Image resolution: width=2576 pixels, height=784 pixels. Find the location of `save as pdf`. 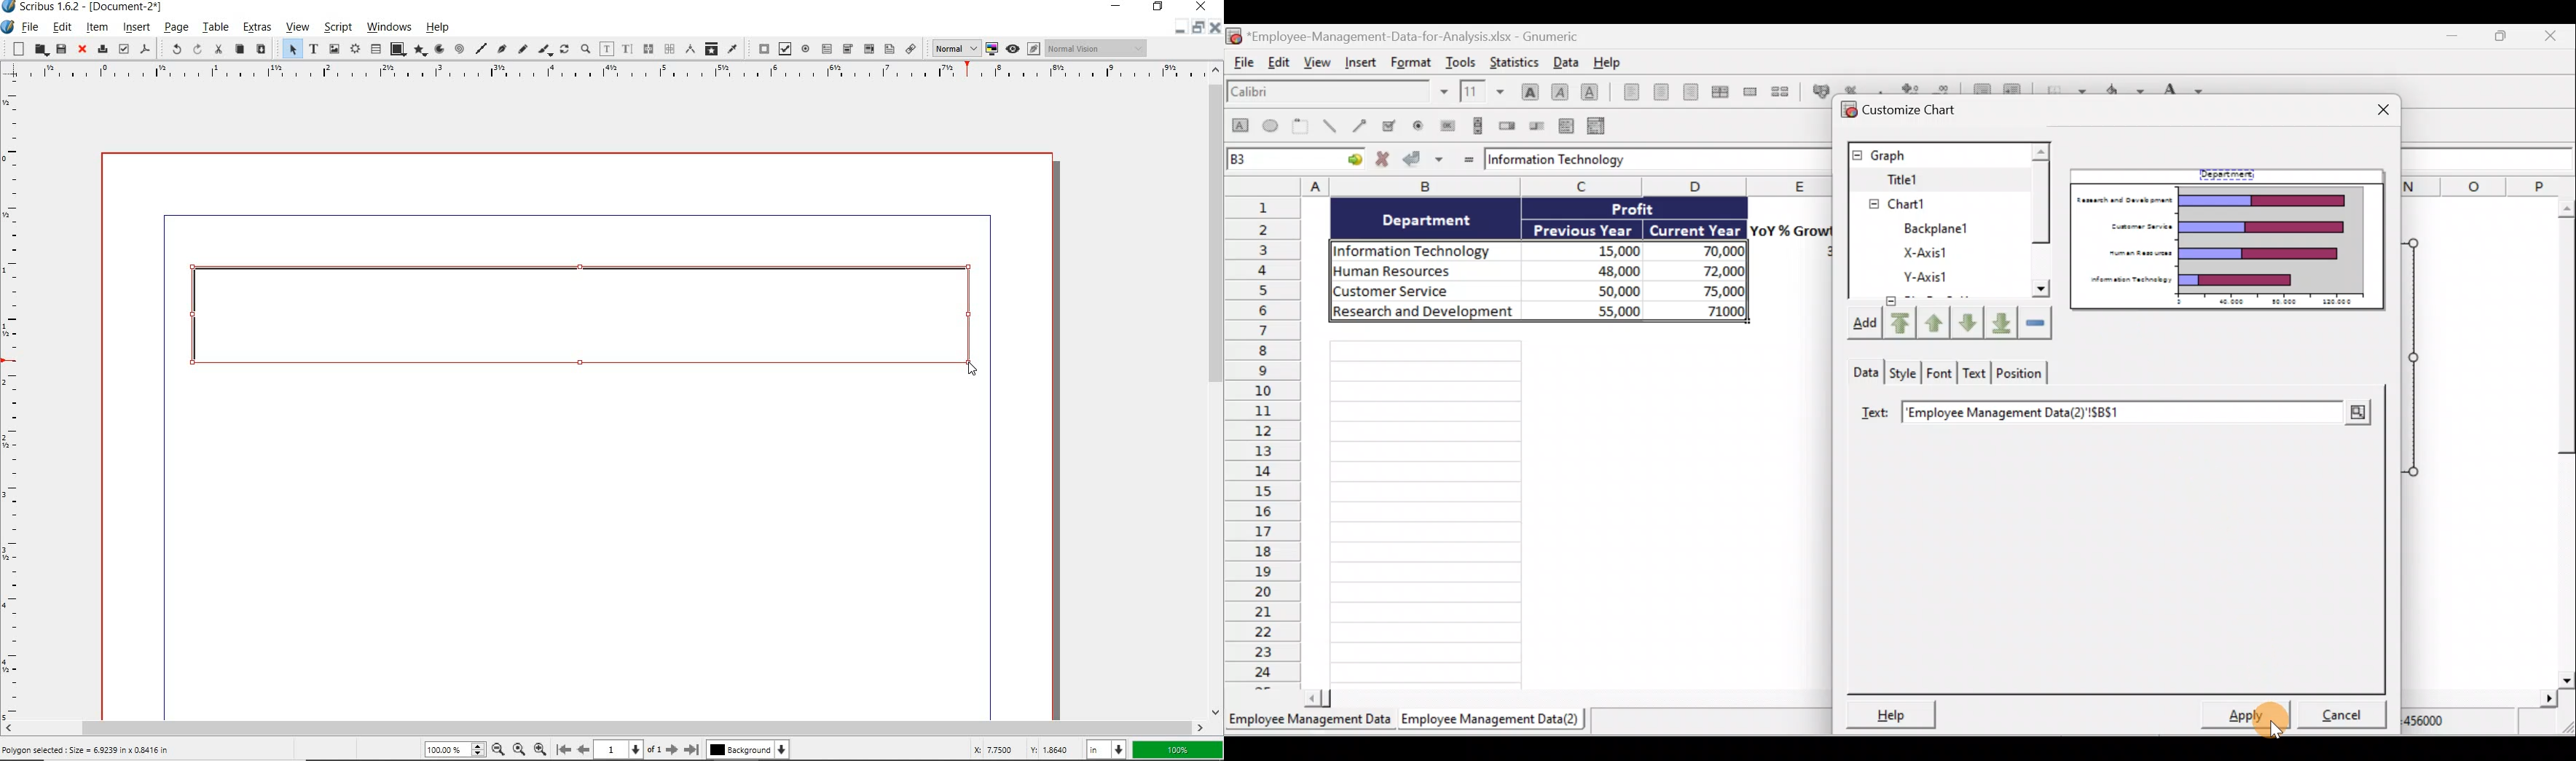

save as pdf is located at coordinates (146, 50).